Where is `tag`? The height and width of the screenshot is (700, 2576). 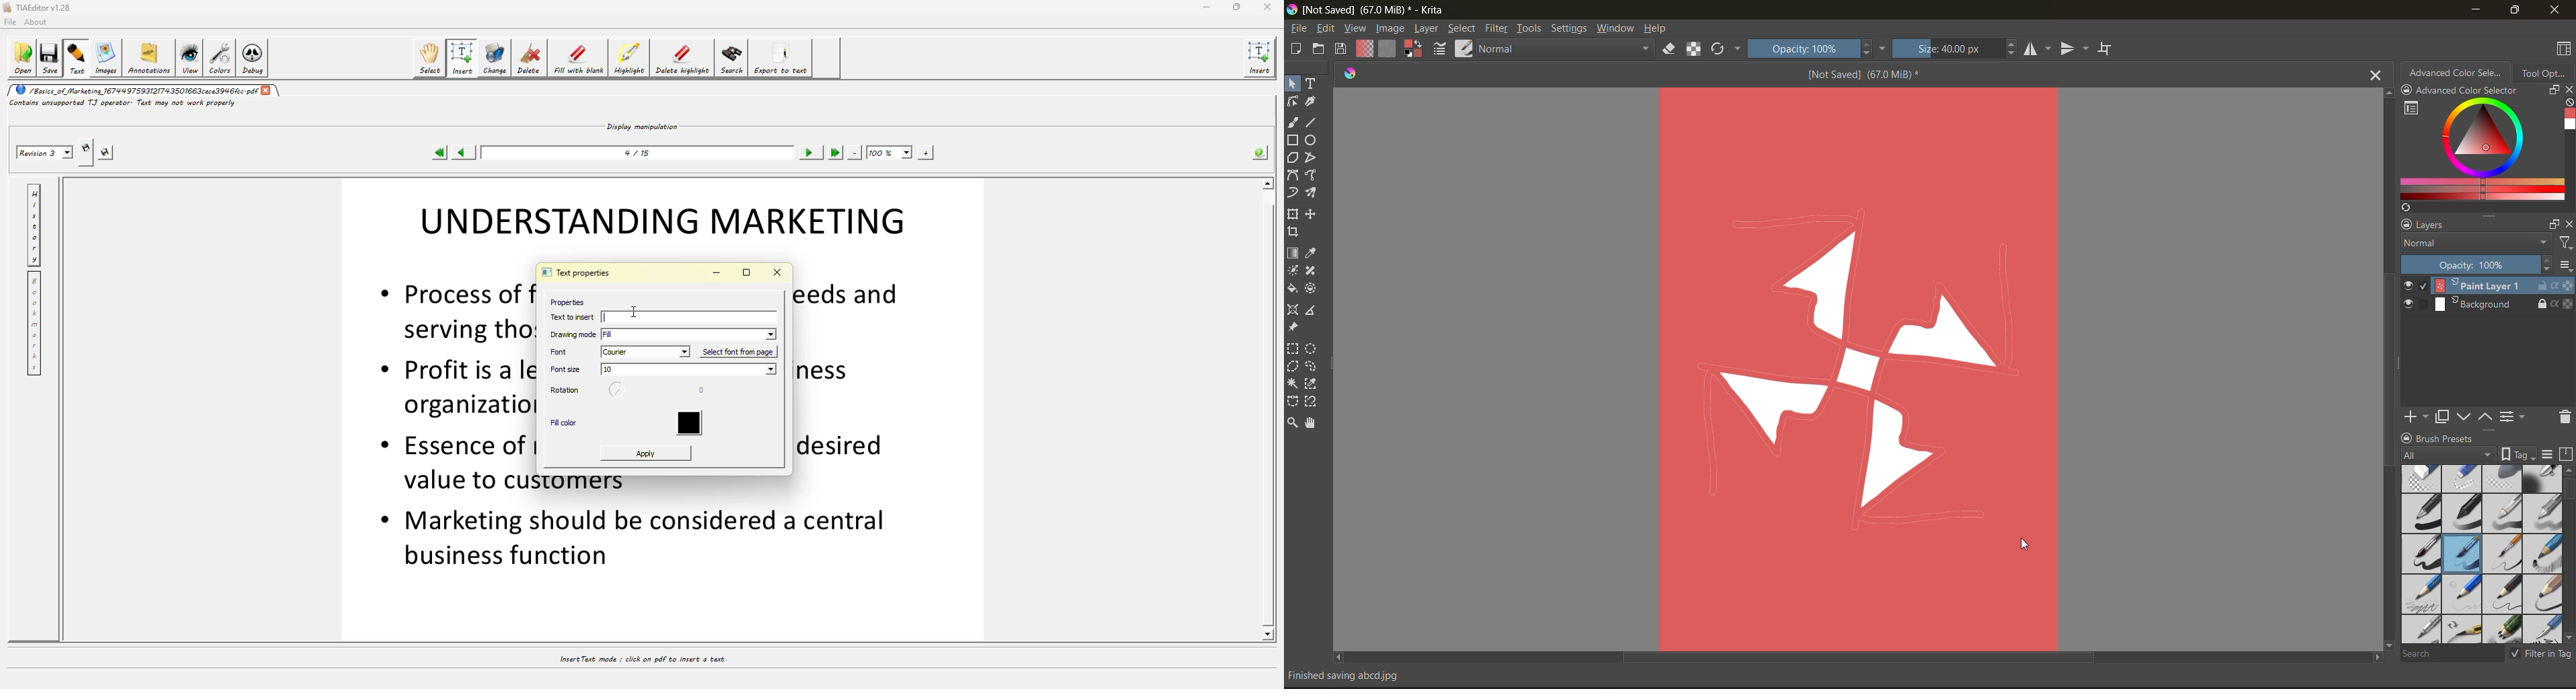 tag is located at coordinates (2471, 454).